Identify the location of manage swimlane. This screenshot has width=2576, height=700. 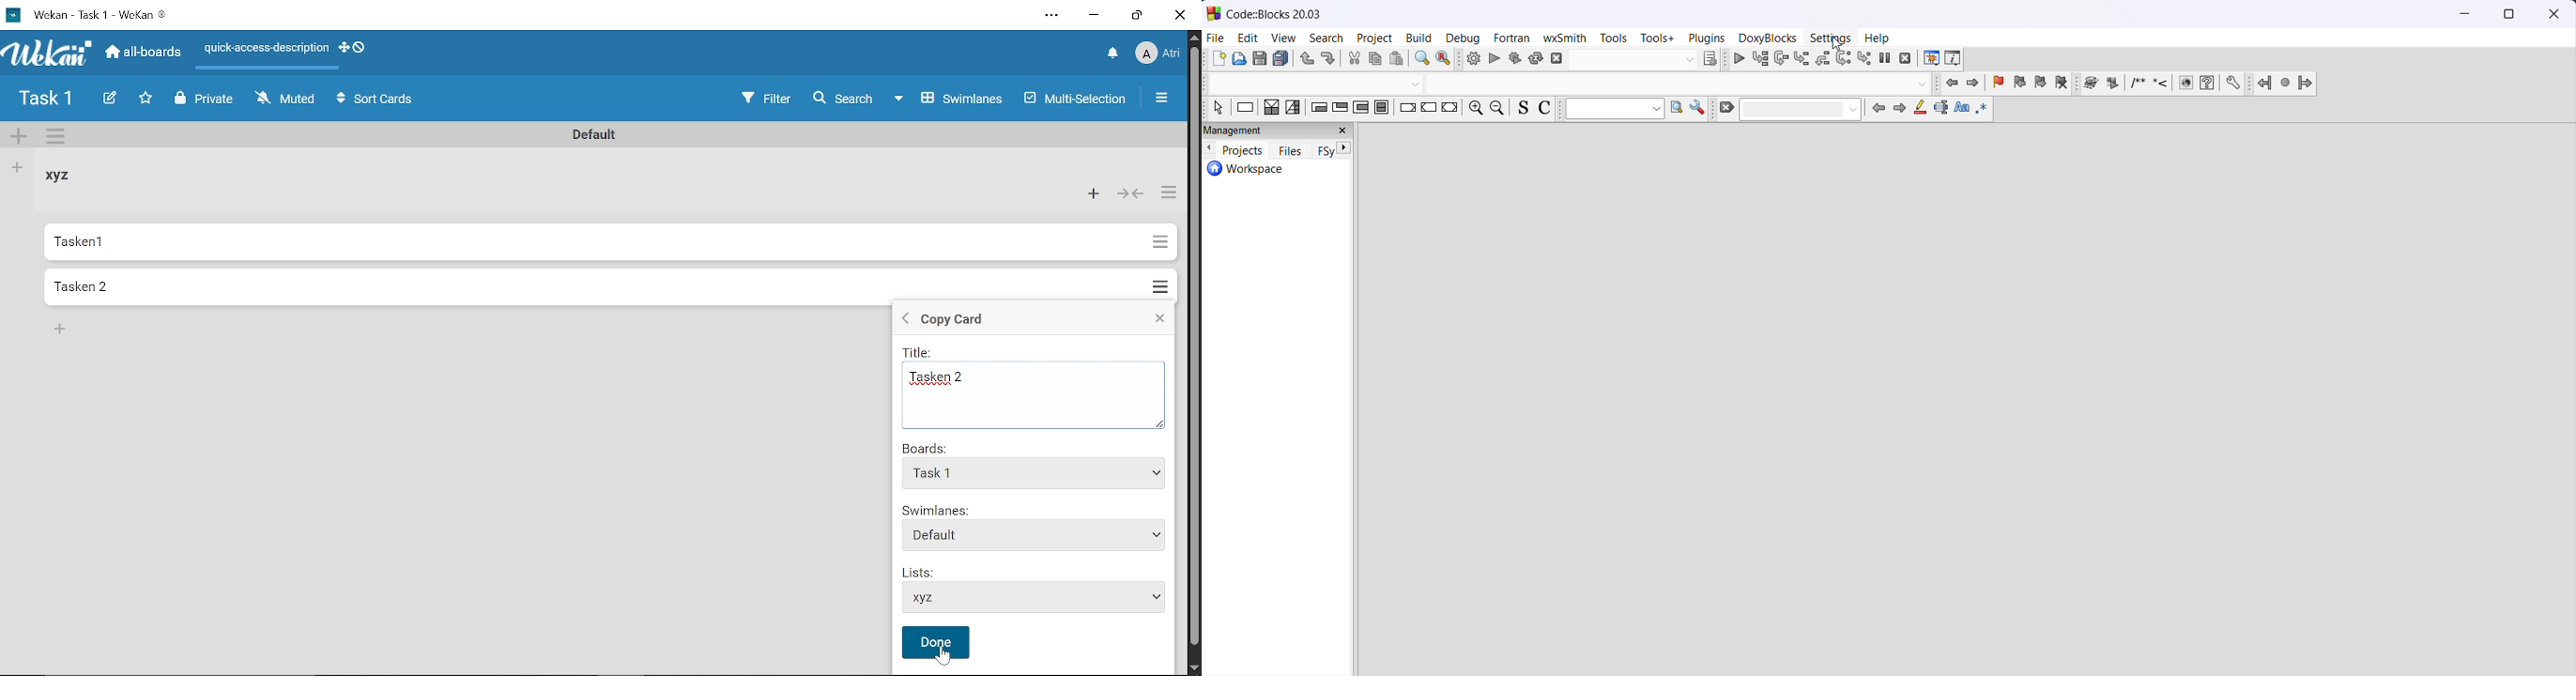
(58, 138).